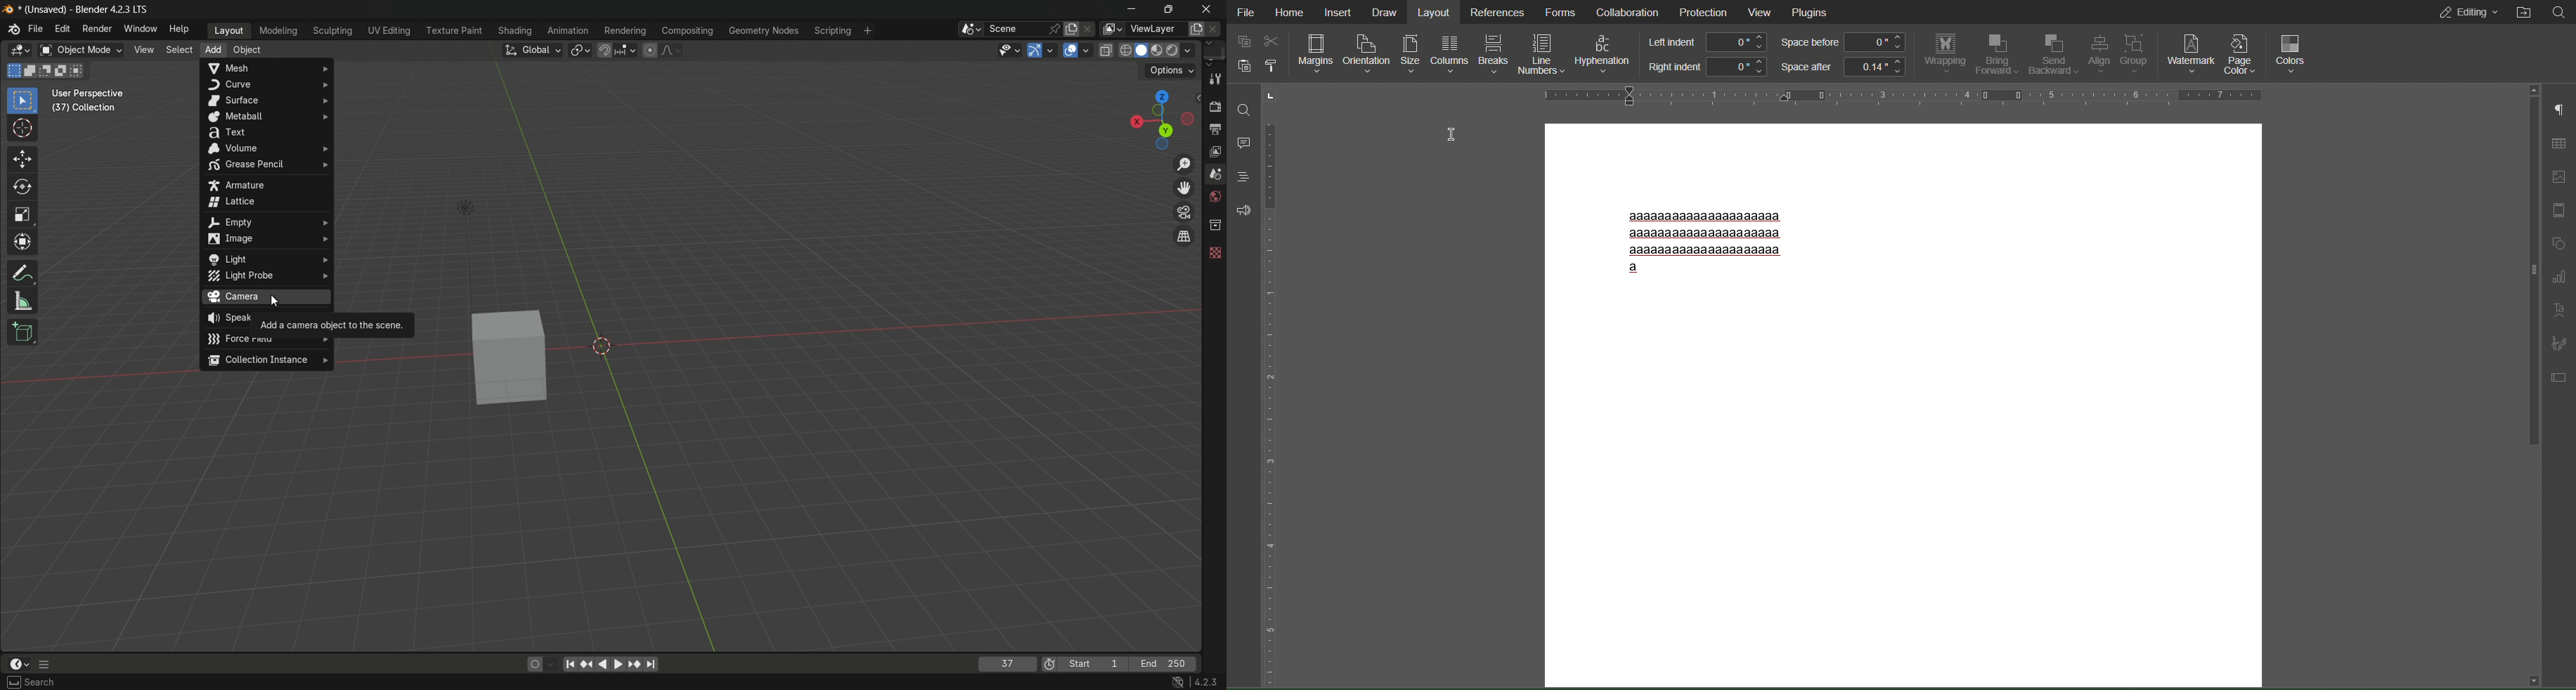 The image size is (2576, 700). I want to click on Protection, so click(1702, 12).